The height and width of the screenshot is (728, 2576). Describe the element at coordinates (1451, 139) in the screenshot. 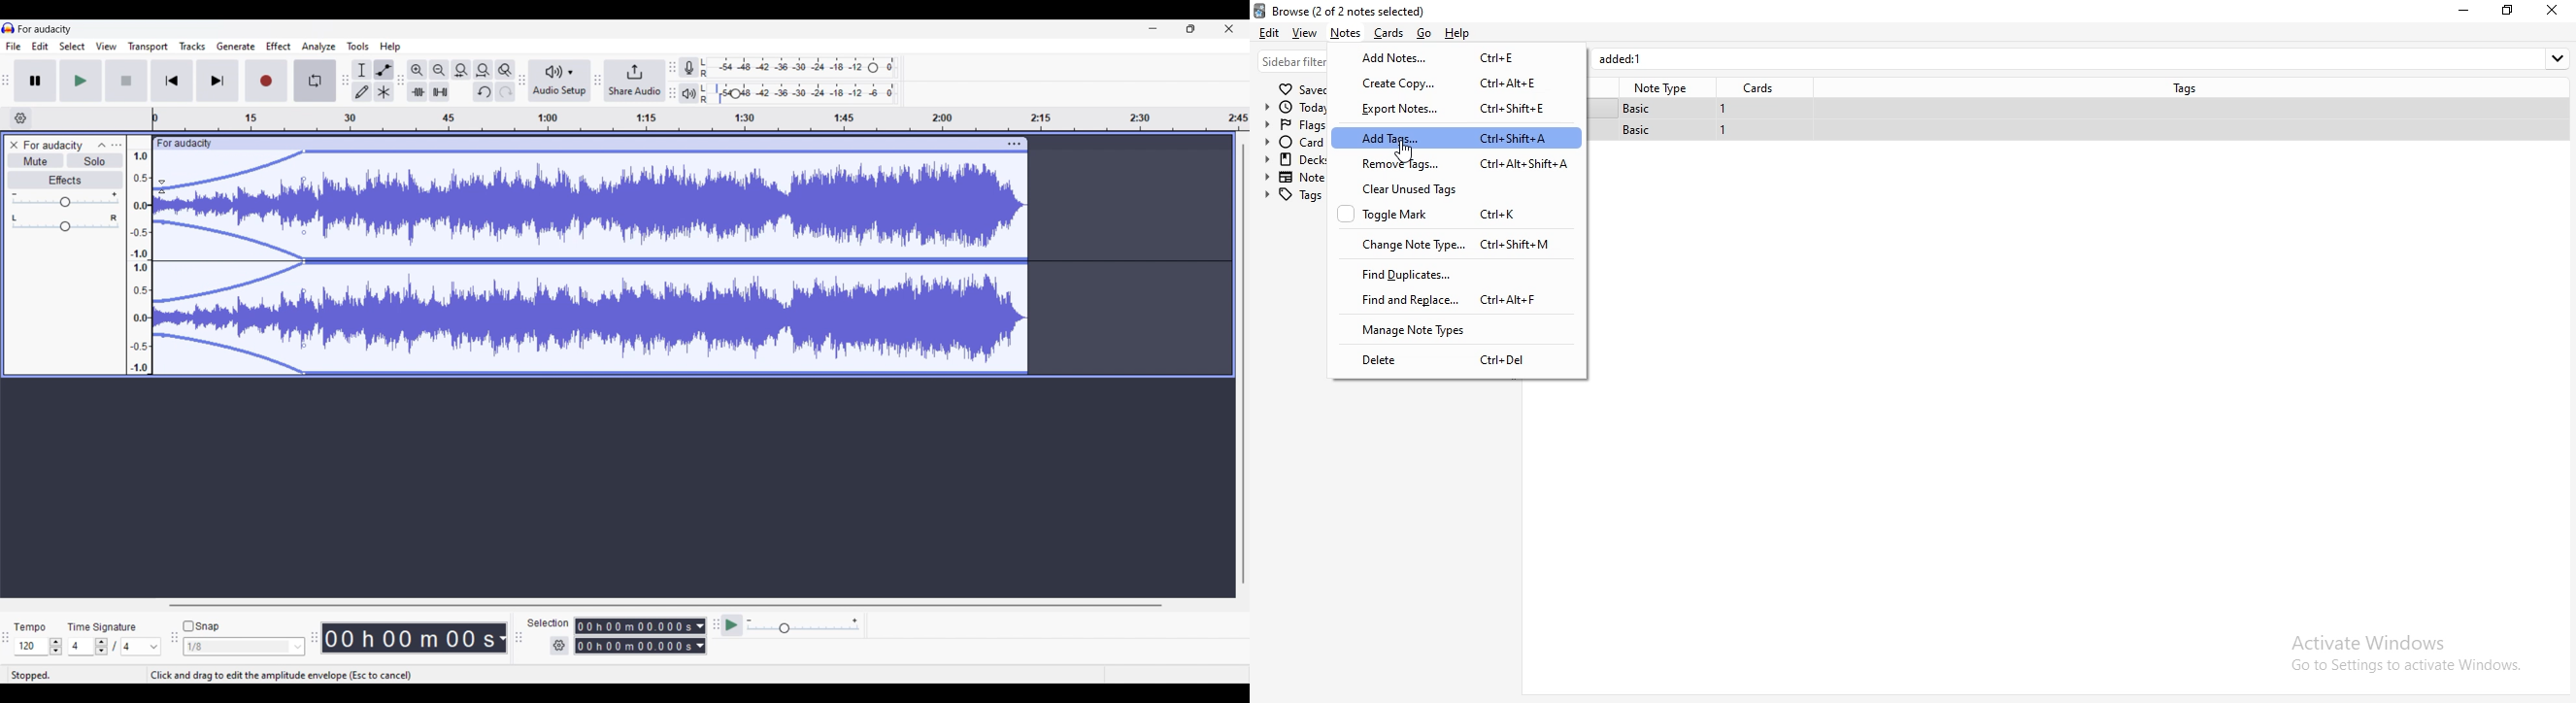

I see `add tags` at that location.